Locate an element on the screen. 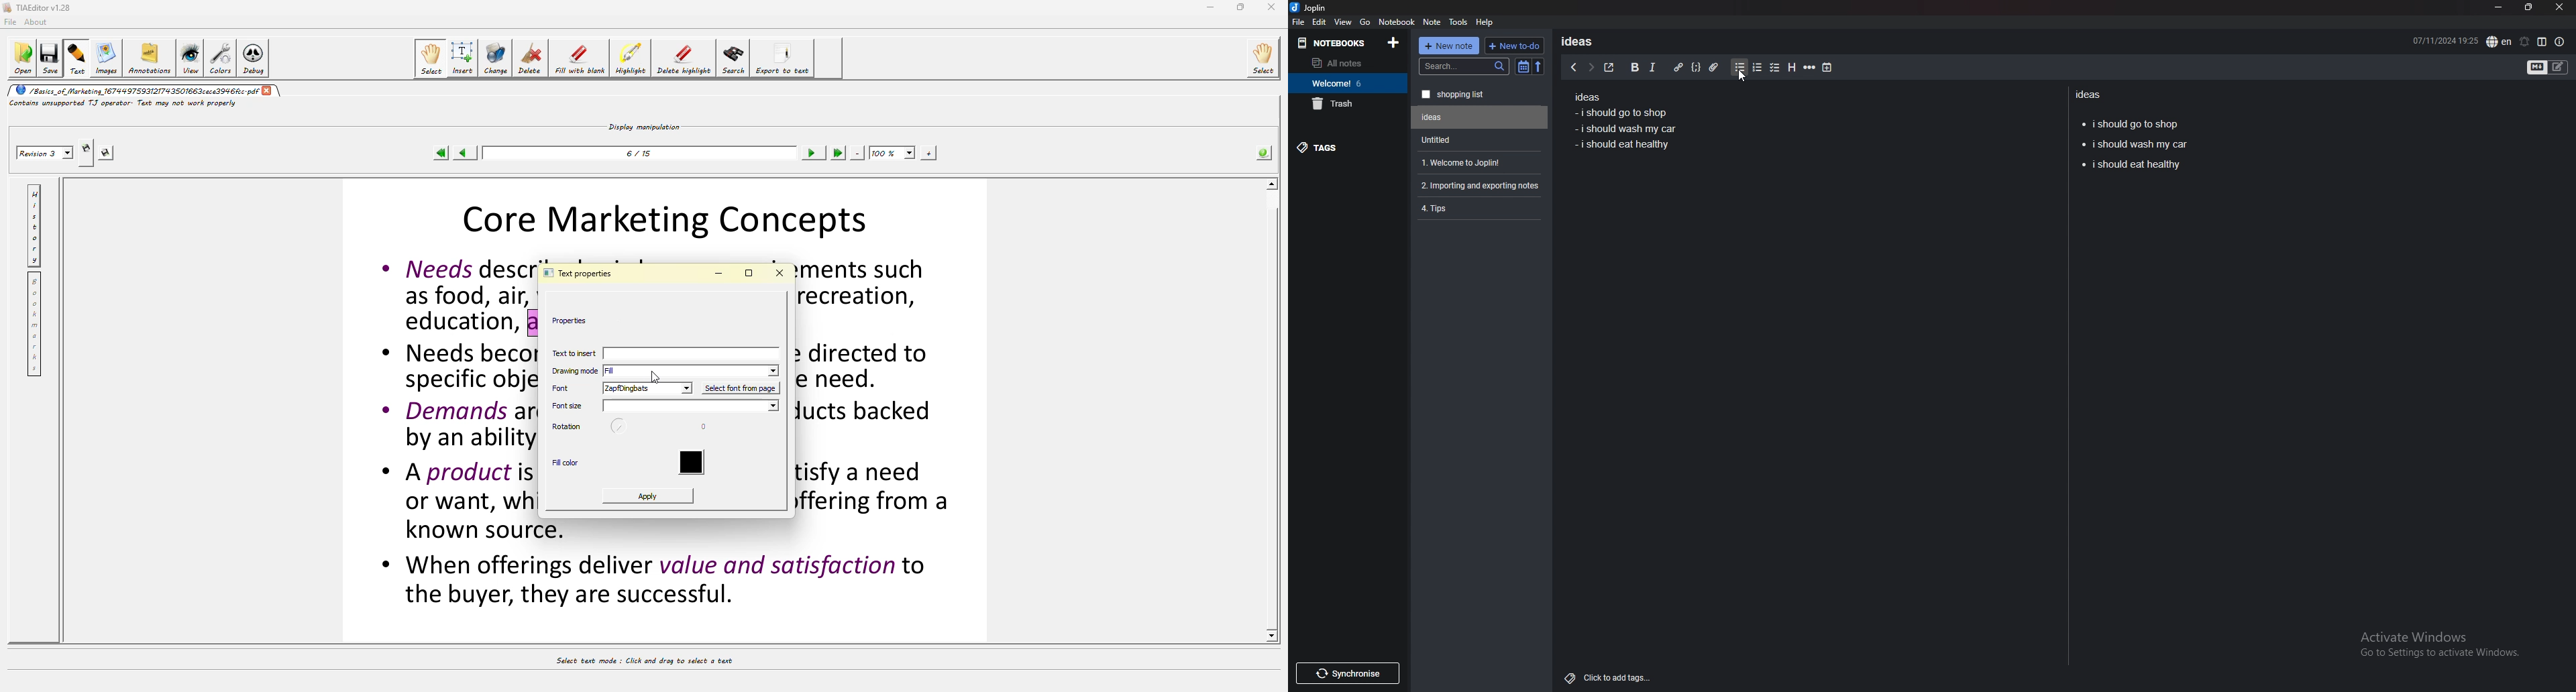 The image size is (2576, 700). note properties is located at coordinates (2560, 42).